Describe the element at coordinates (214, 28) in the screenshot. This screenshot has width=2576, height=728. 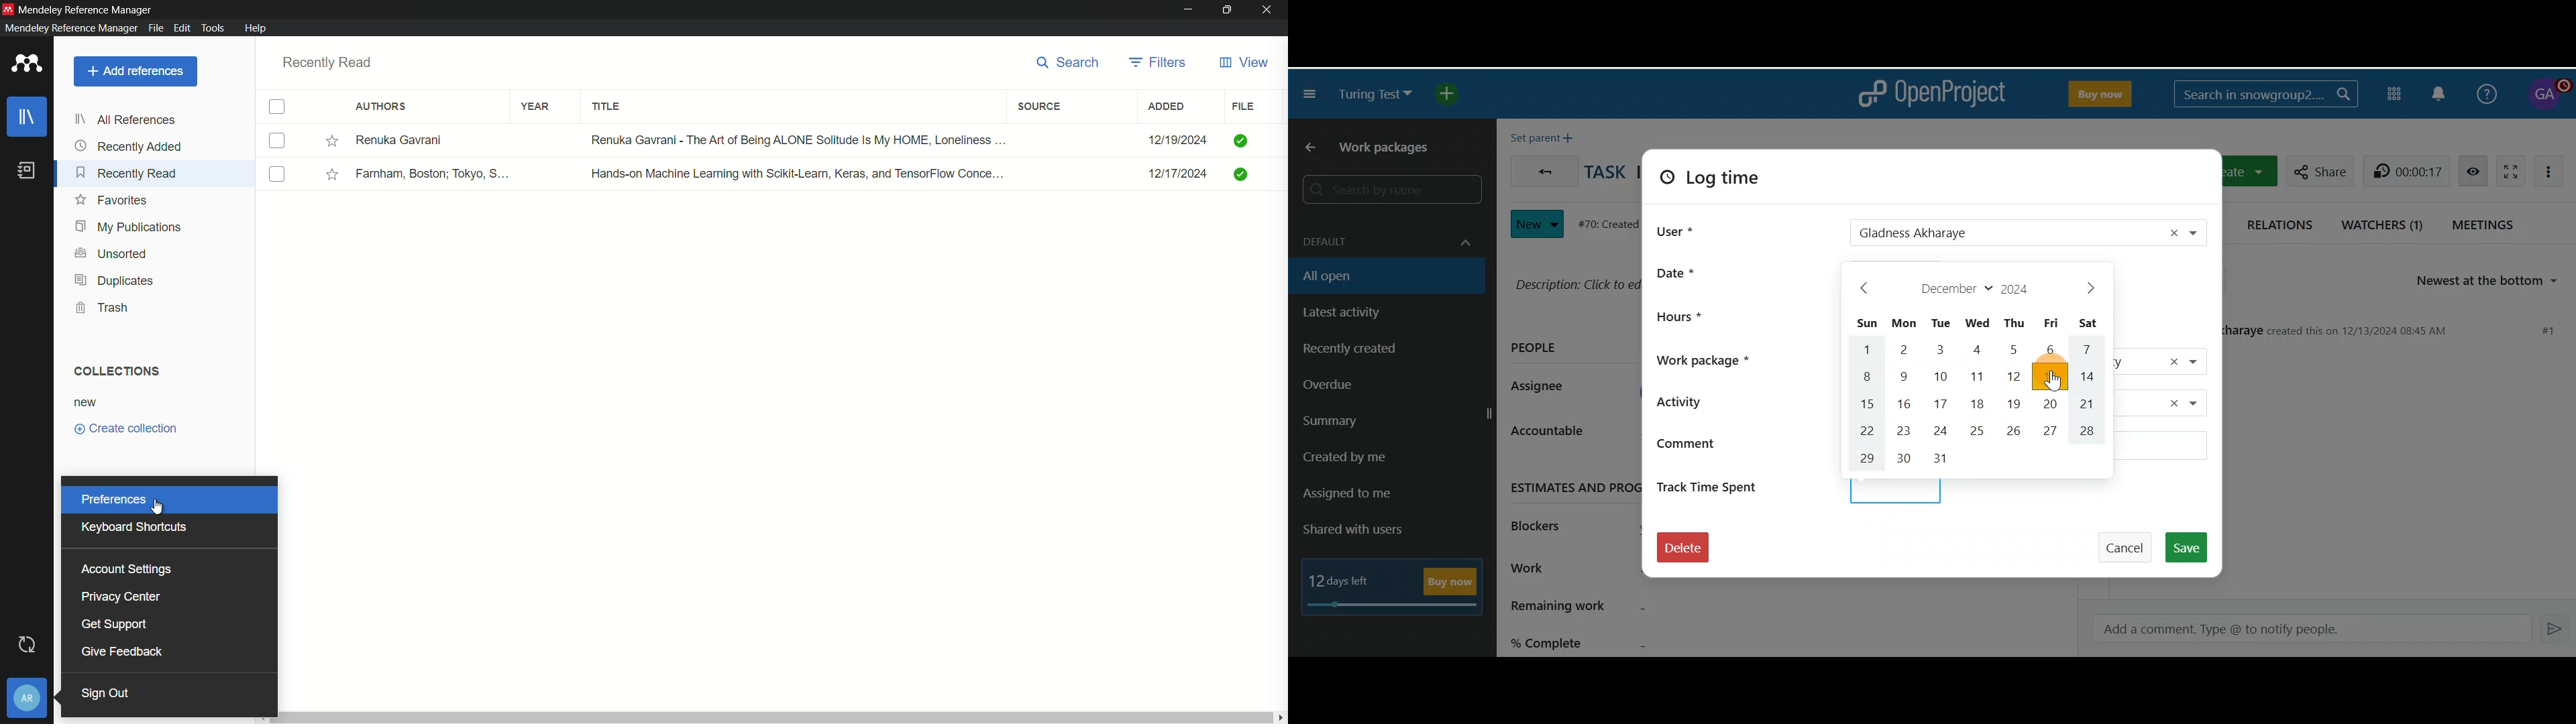
I see `tools menu` at that location.